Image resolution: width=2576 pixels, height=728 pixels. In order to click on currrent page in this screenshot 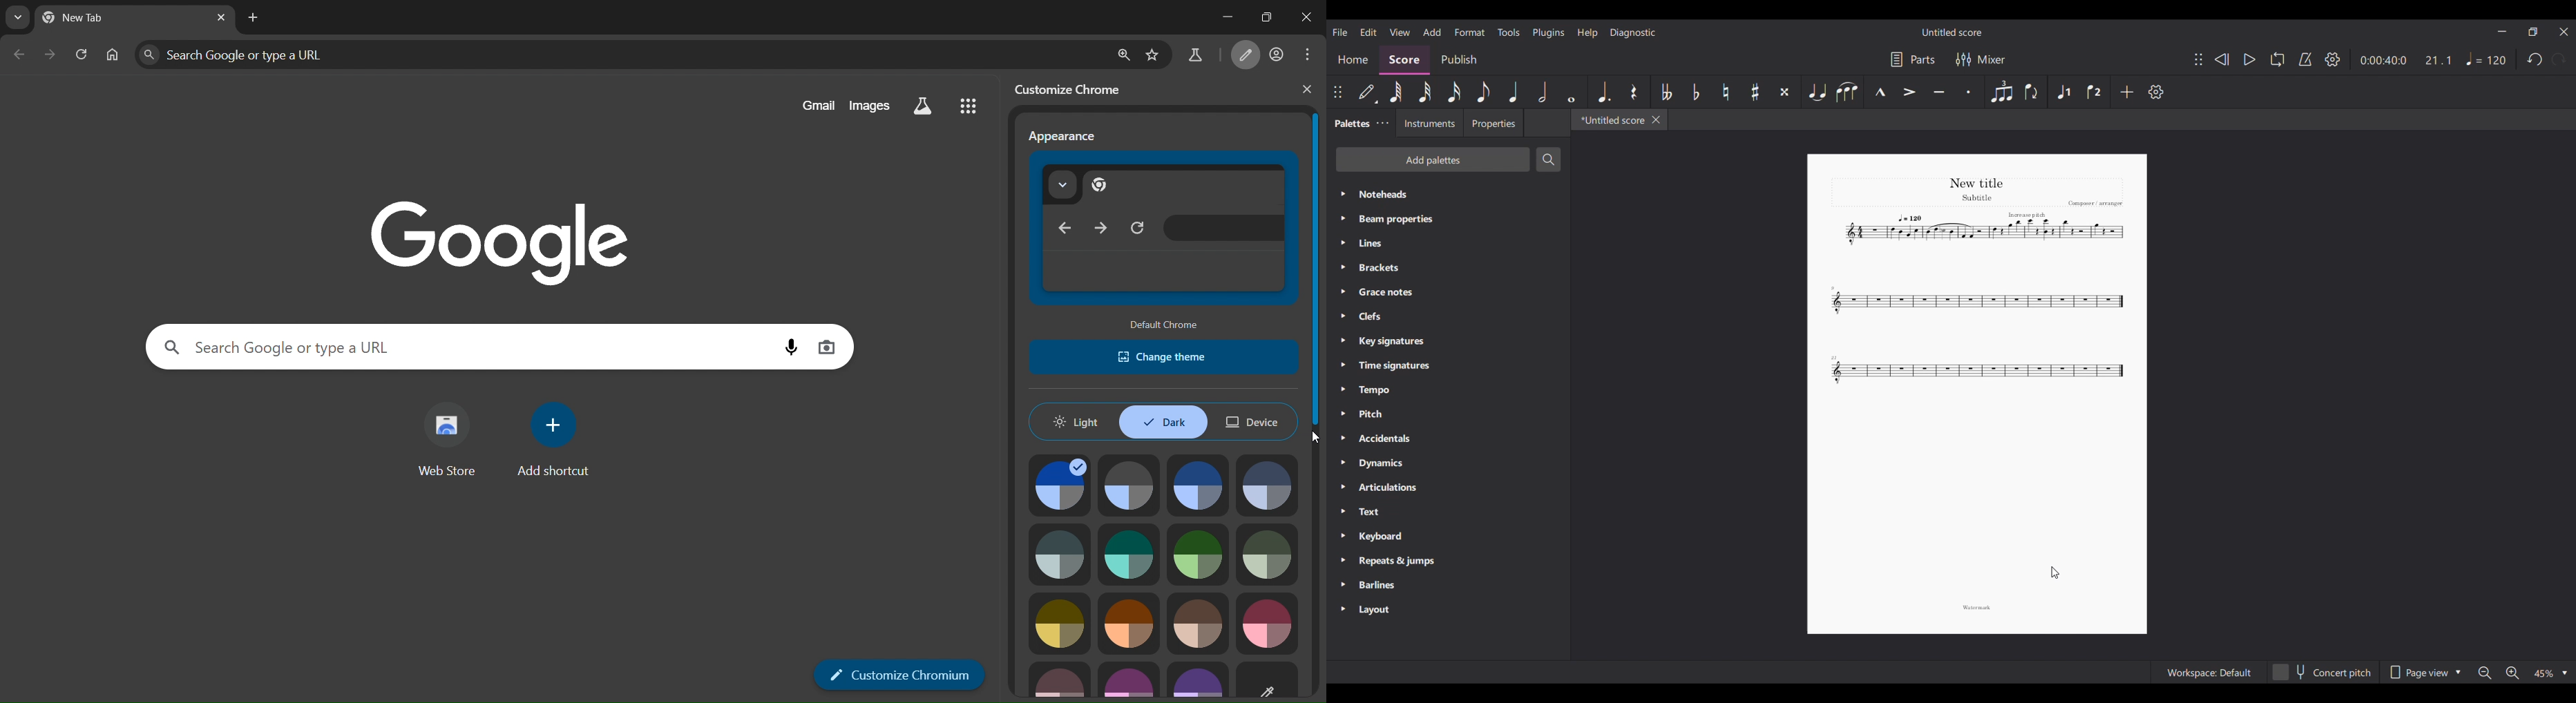, I will do `click(97, 18)`.